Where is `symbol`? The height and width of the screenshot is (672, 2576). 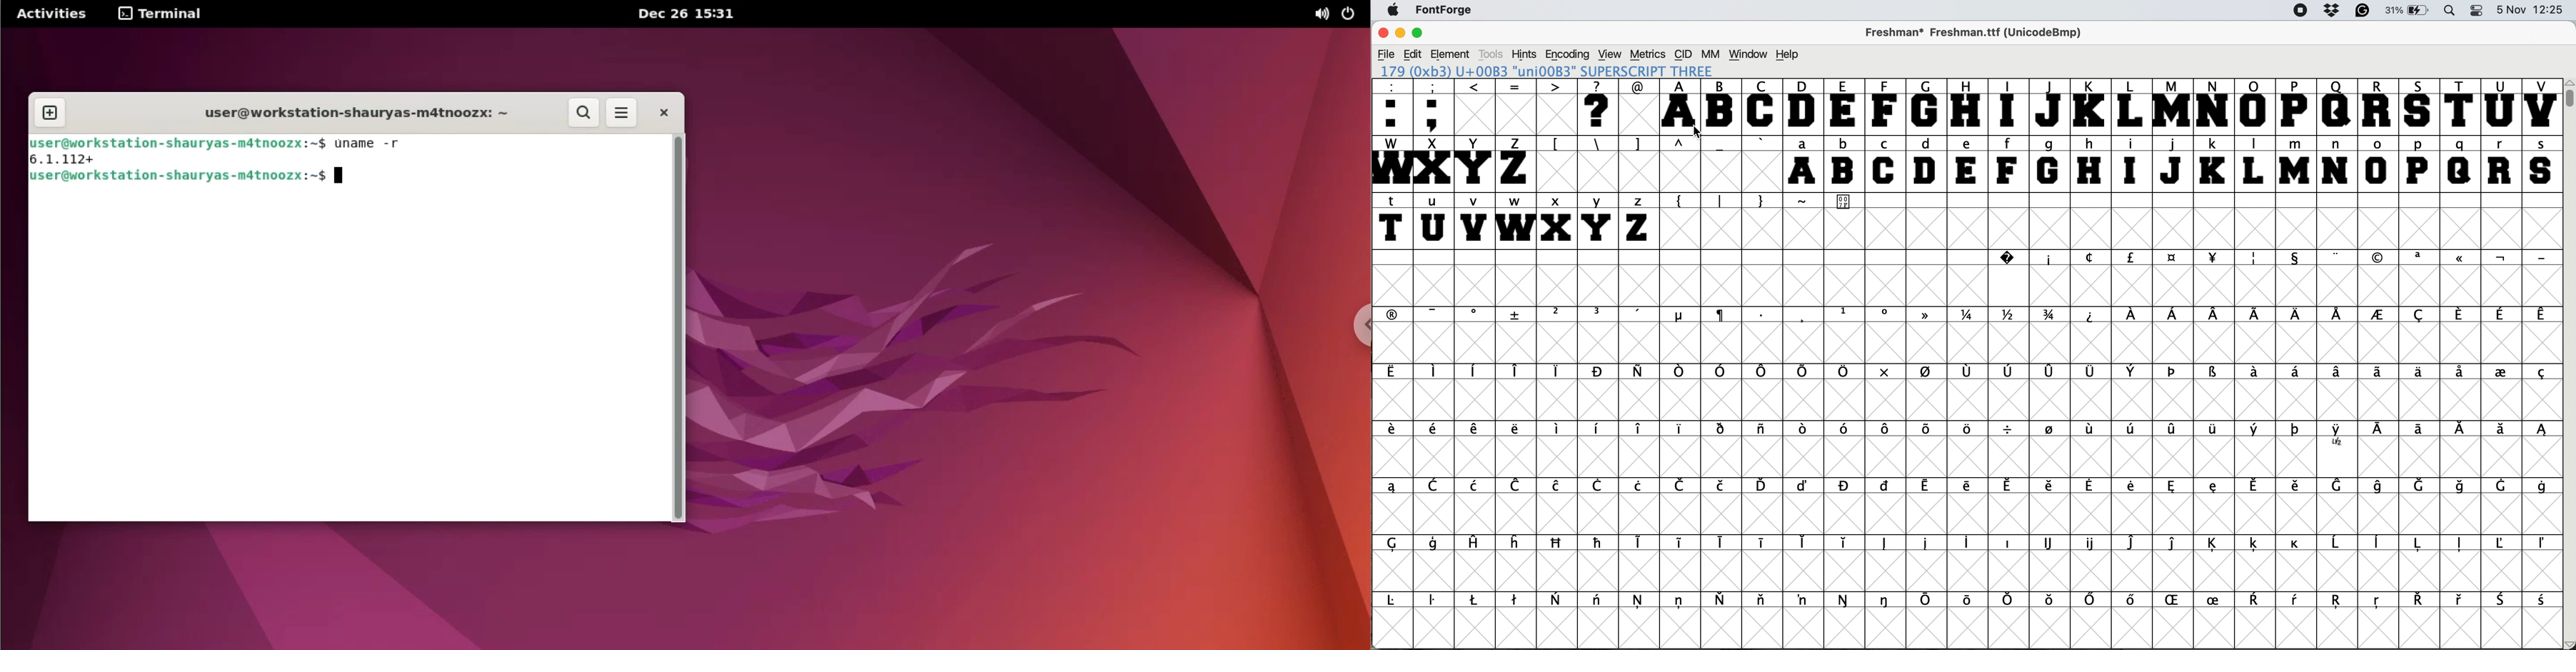
symbol is located at coordinates (1926, 487).